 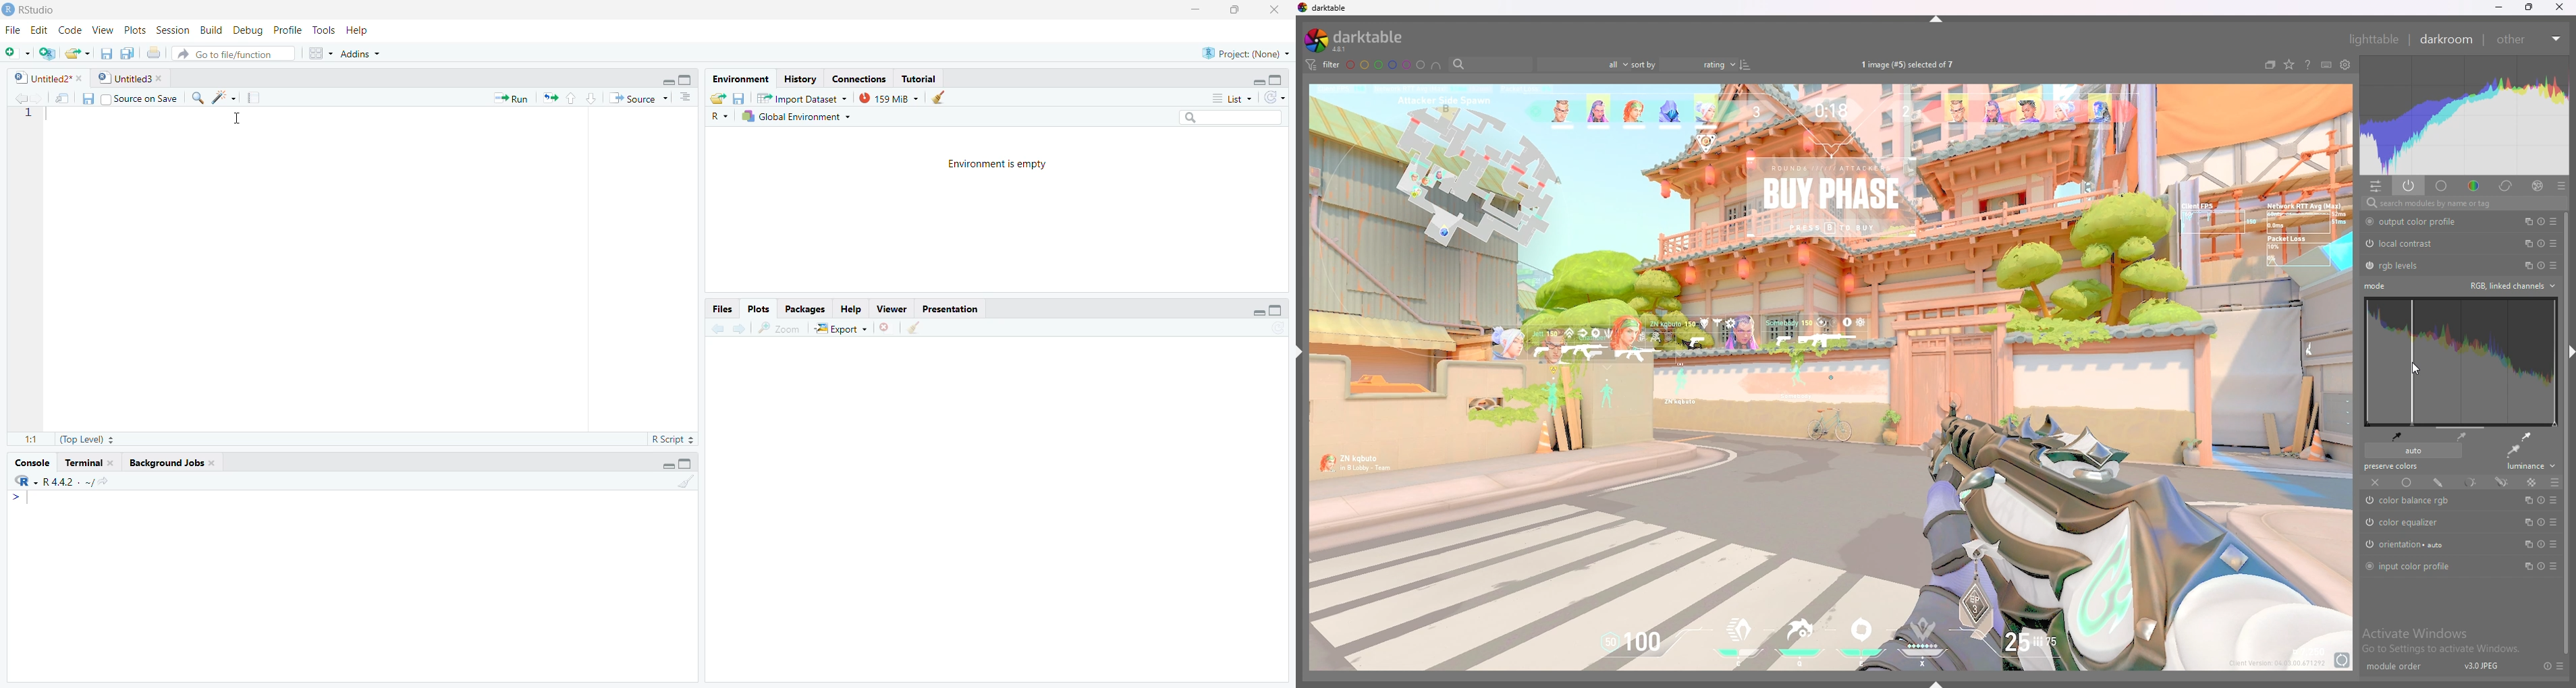 I want to click on Create a project, so click(x=47, y=55).